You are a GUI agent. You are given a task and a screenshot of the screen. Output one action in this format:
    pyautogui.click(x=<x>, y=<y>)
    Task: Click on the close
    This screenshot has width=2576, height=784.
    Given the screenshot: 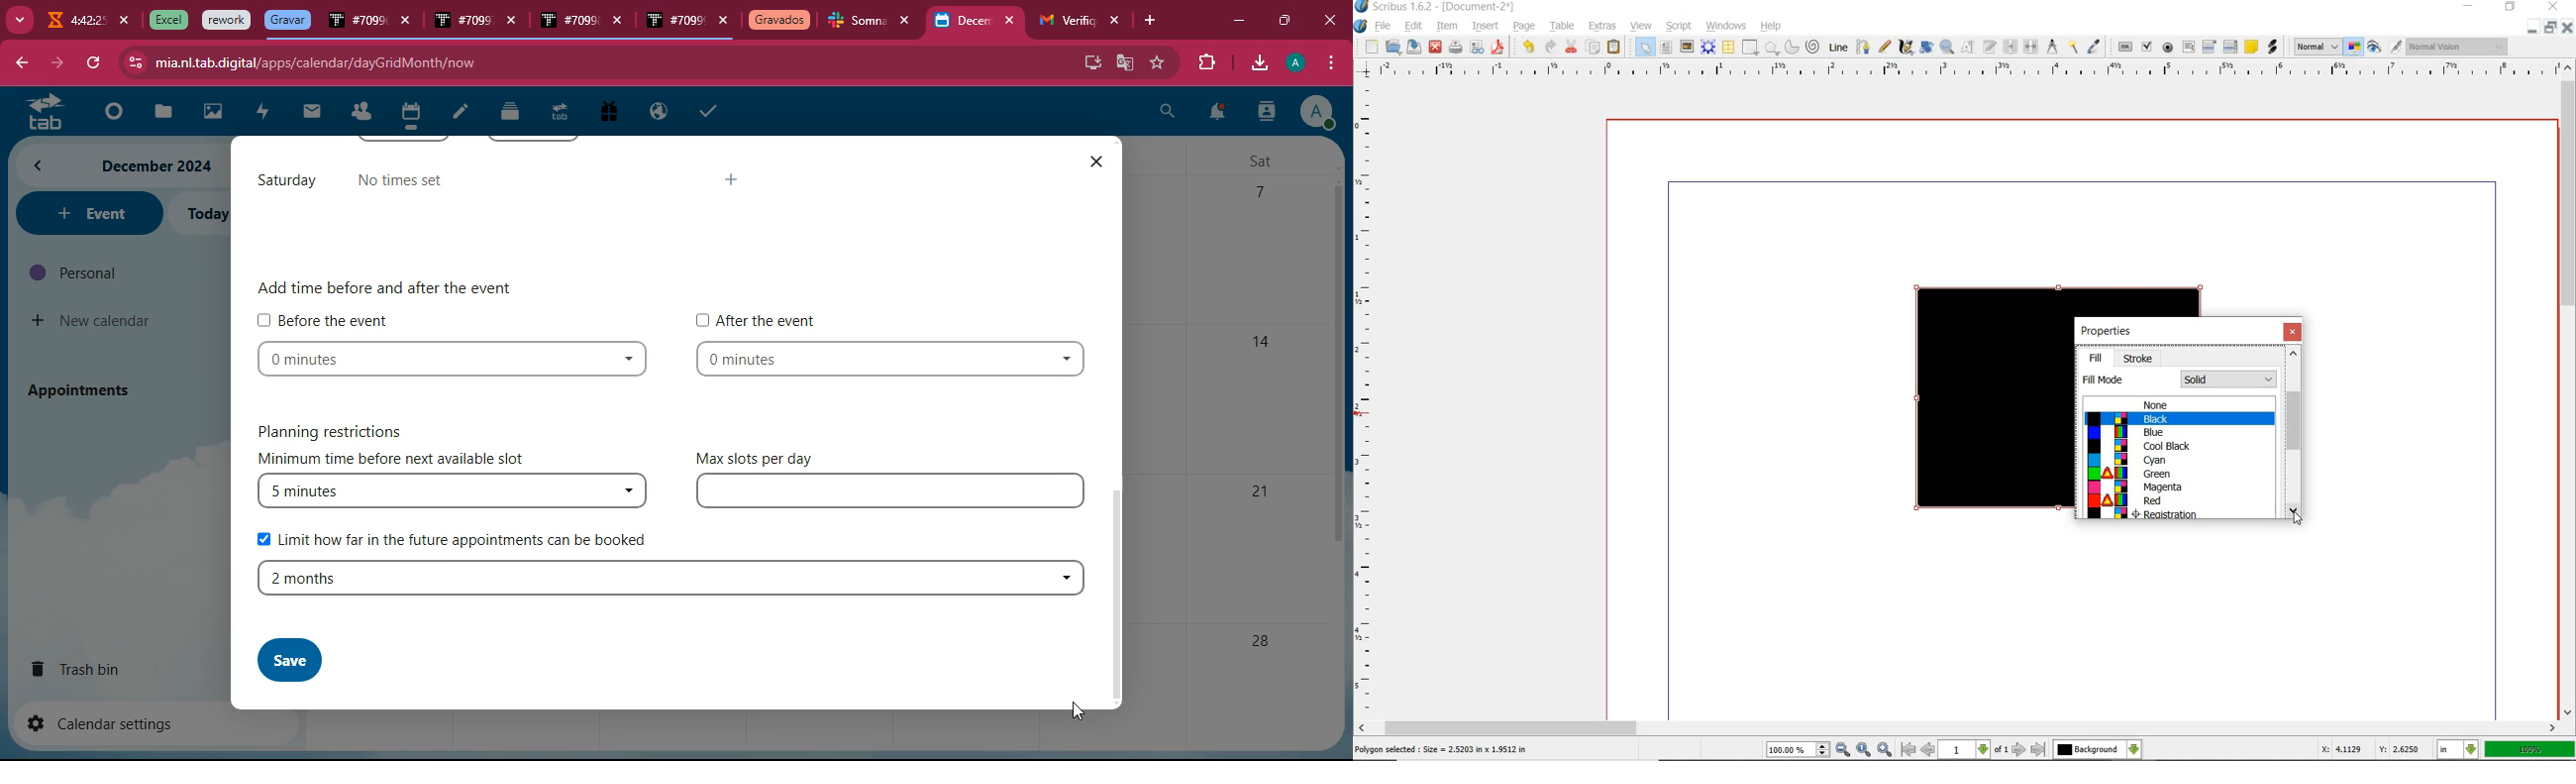 What is the action you would take?
    pyautogui.click(x=1014, y=21)
    